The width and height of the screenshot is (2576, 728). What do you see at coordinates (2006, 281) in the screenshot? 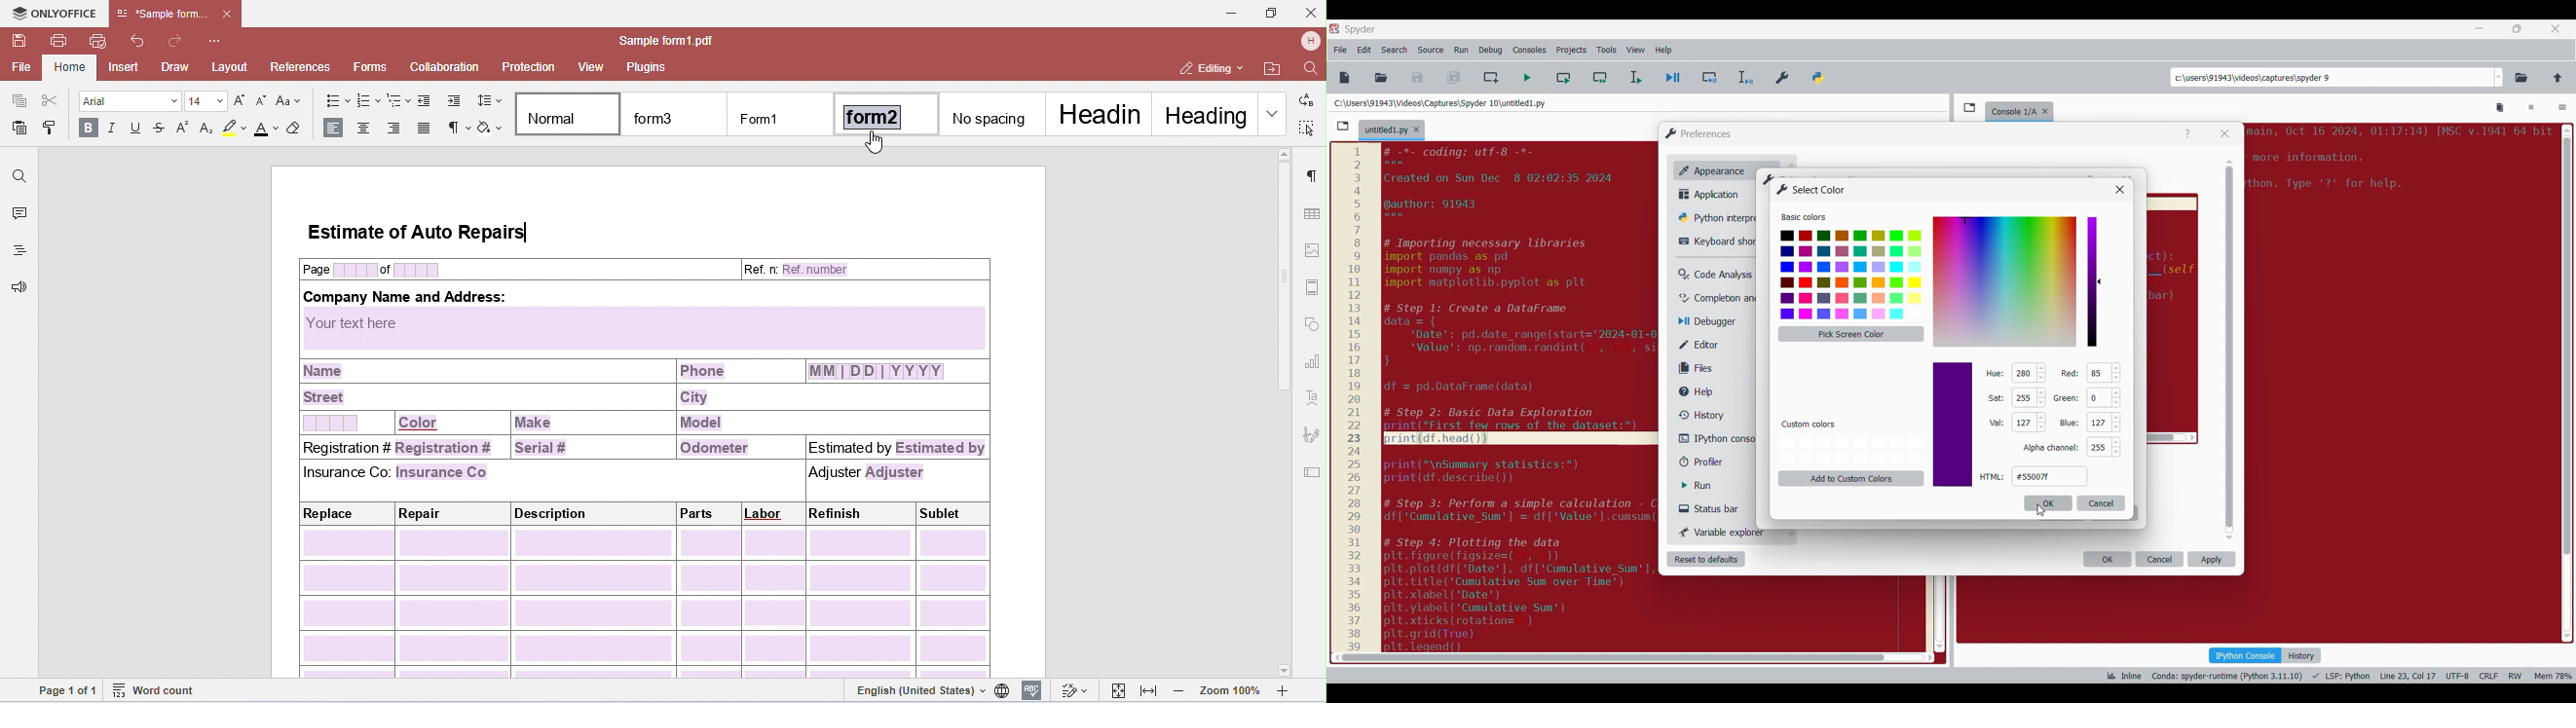
I see `Color gradient` at bounding box center [2006, 281].